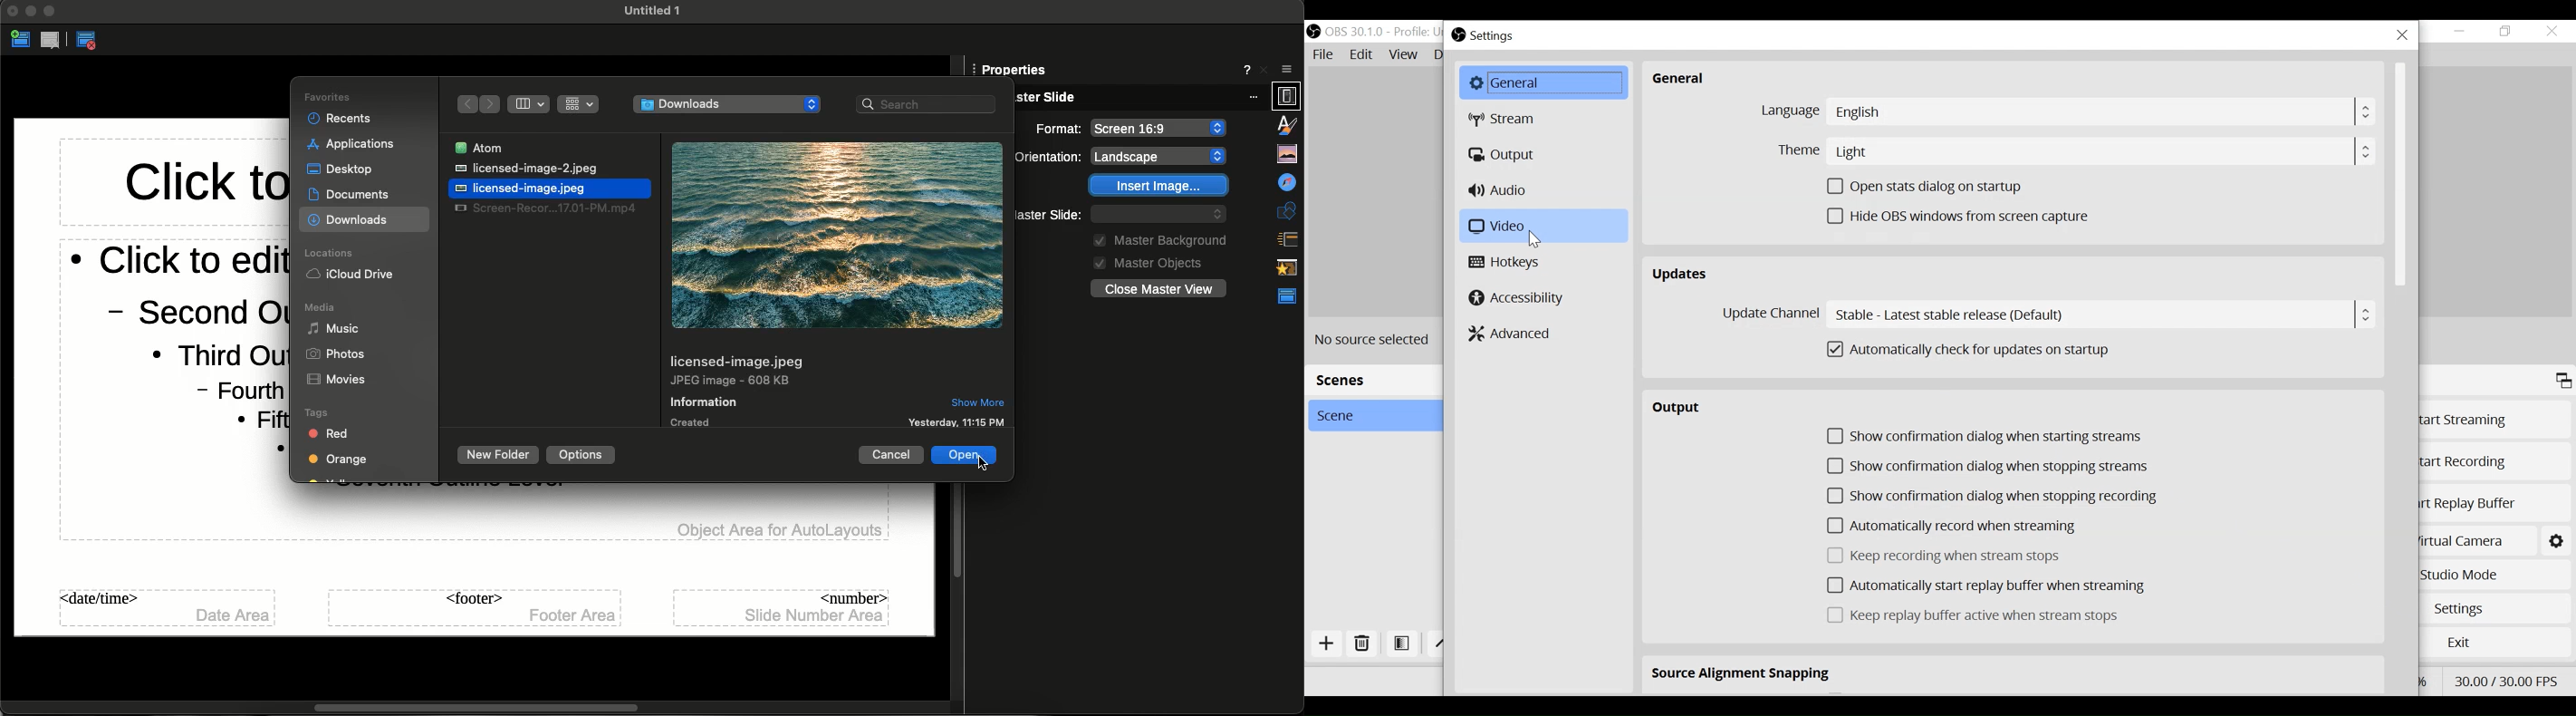 This screenshot has width=2576, height=728. Describe the element at coordinates (839, 234) in the screenshot. I see `Image` at that location.